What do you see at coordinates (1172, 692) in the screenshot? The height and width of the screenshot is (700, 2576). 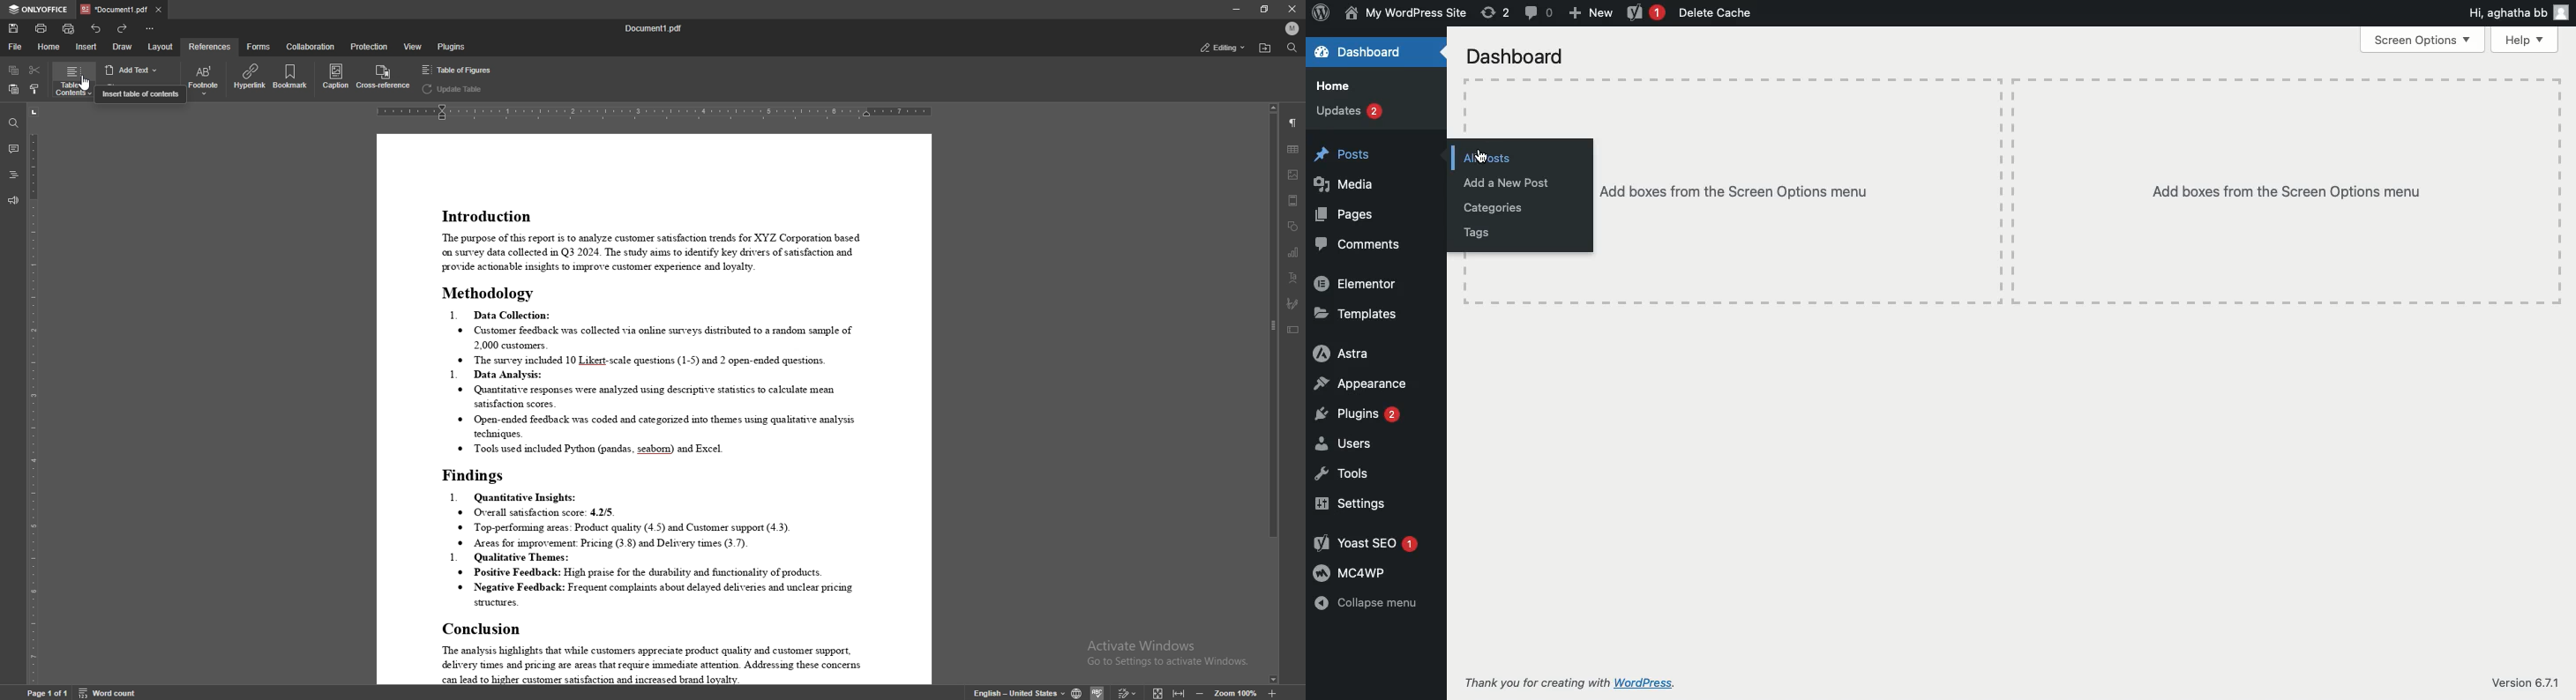 I see `expand` at bounding box center [1172, 692].